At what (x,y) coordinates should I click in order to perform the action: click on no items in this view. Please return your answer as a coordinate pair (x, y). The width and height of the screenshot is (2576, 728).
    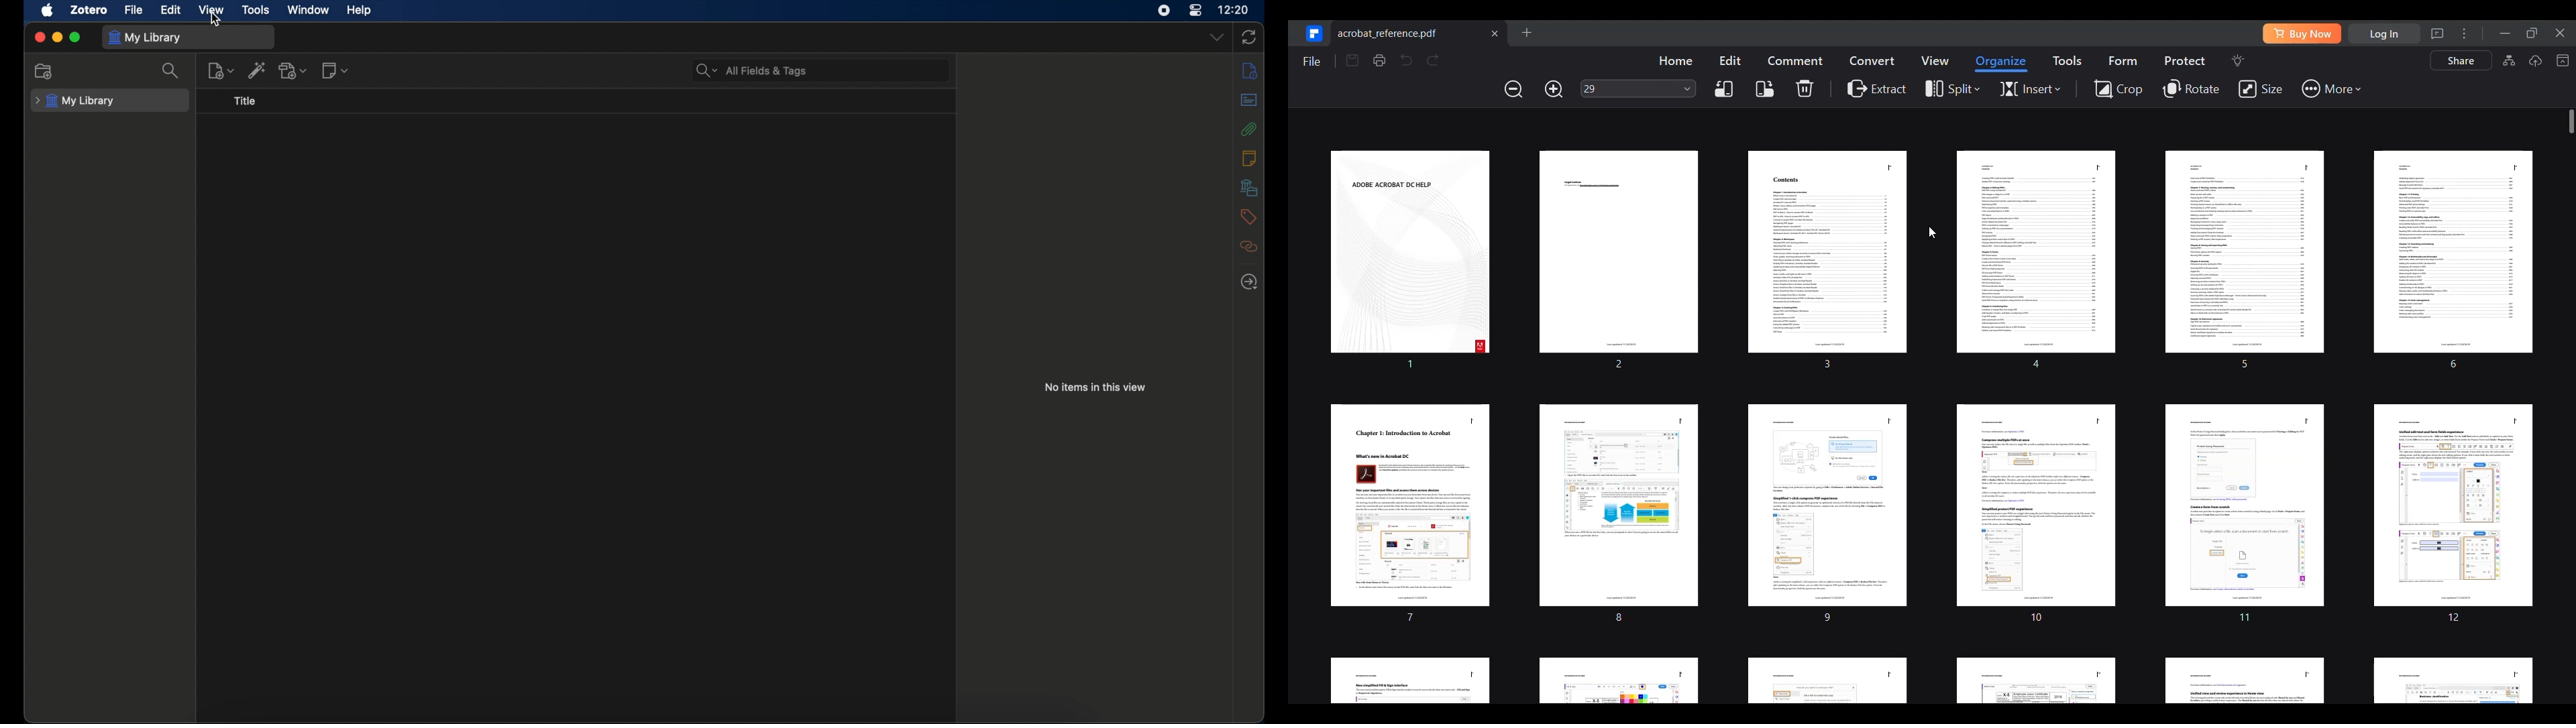
    Looking at the image, I should click on (1095, 387).